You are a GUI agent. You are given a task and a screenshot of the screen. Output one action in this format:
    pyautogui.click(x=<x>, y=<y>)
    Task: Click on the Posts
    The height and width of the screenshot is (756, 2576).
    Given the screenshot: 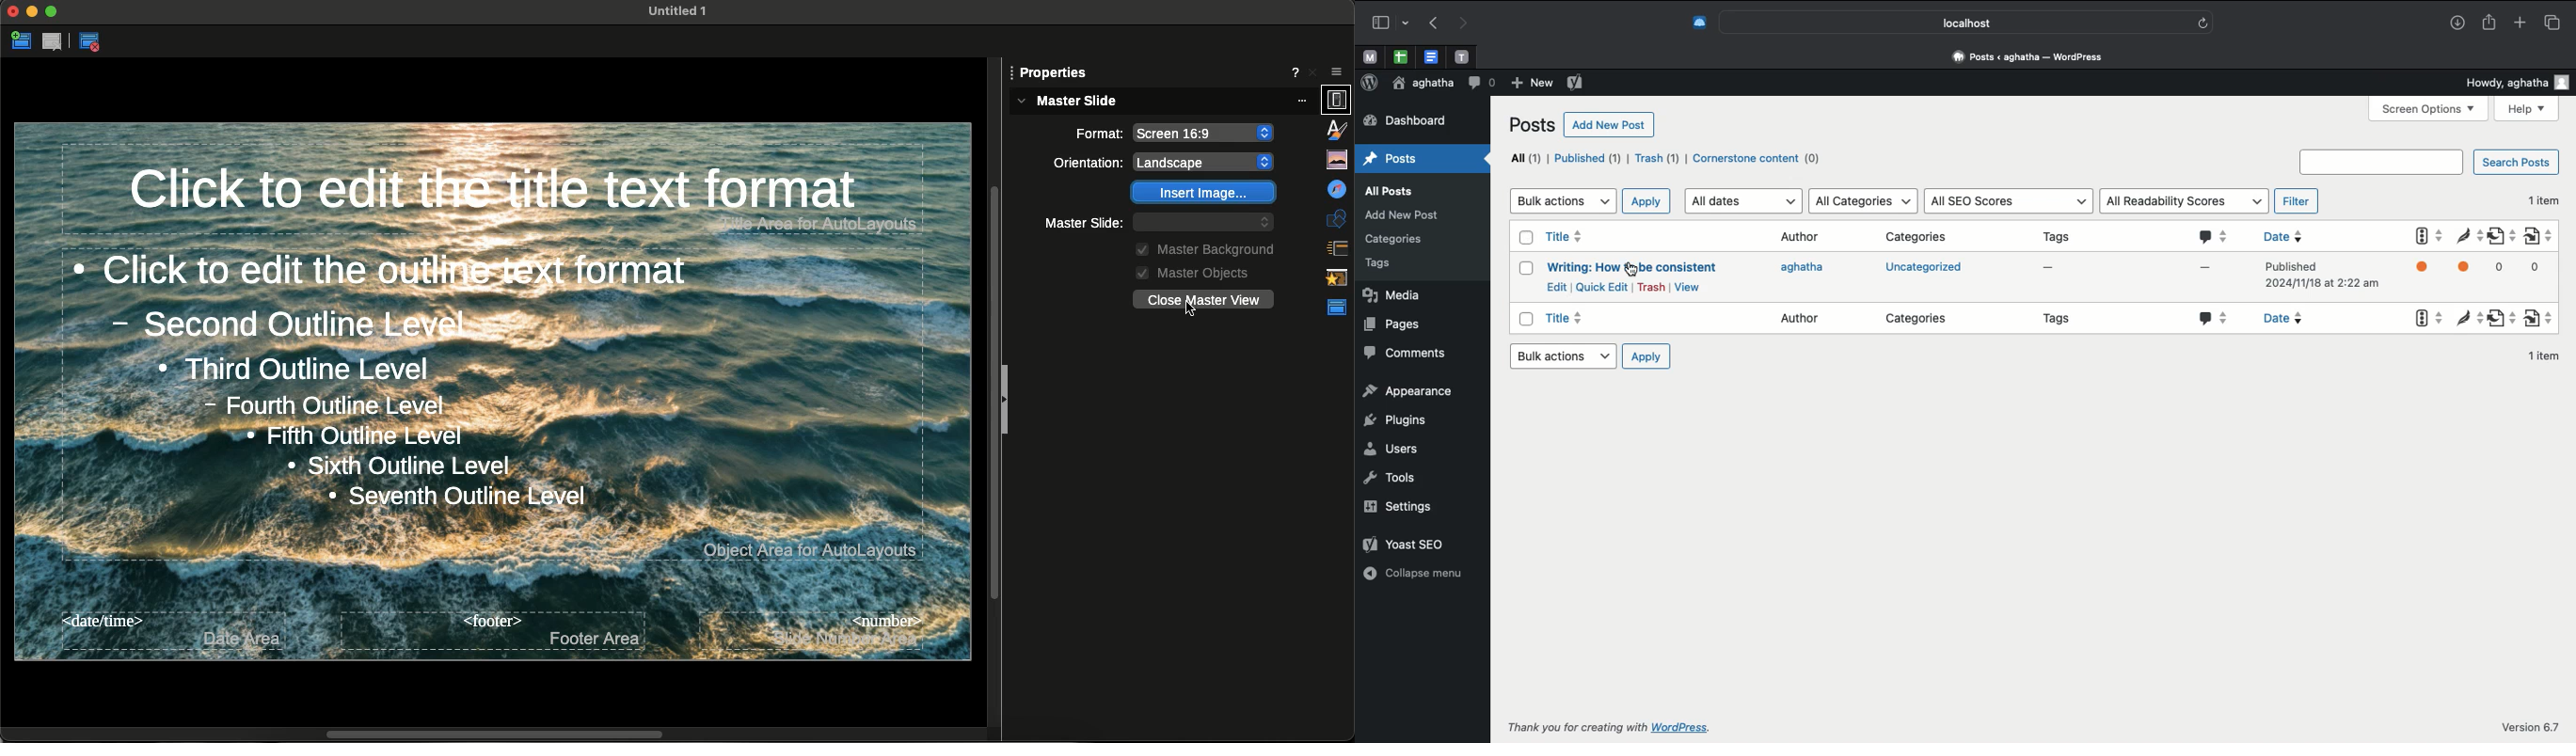 What is the action you would take?
    pyautogui.click(x=1532, y=126)
    